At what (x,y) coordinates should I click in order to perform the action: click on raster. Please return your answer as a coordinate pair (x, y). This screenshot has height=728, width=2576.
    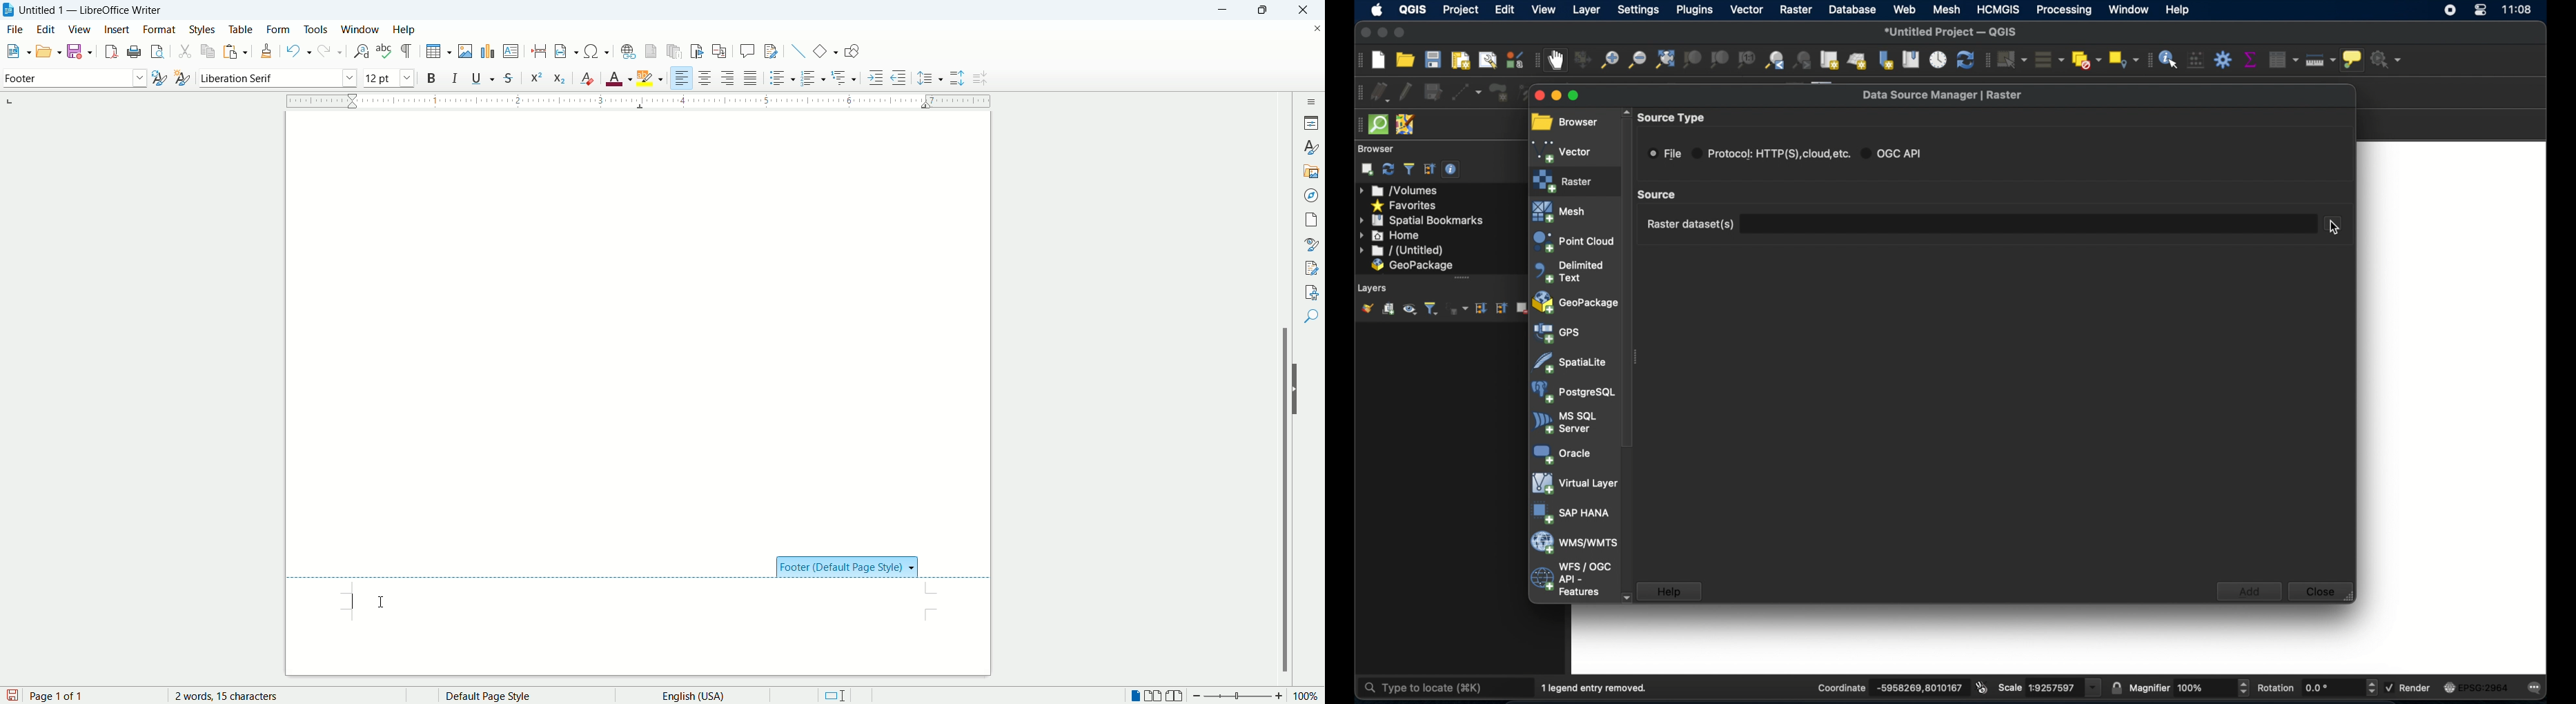
    Looking at the image, I should click on (1566, 181).